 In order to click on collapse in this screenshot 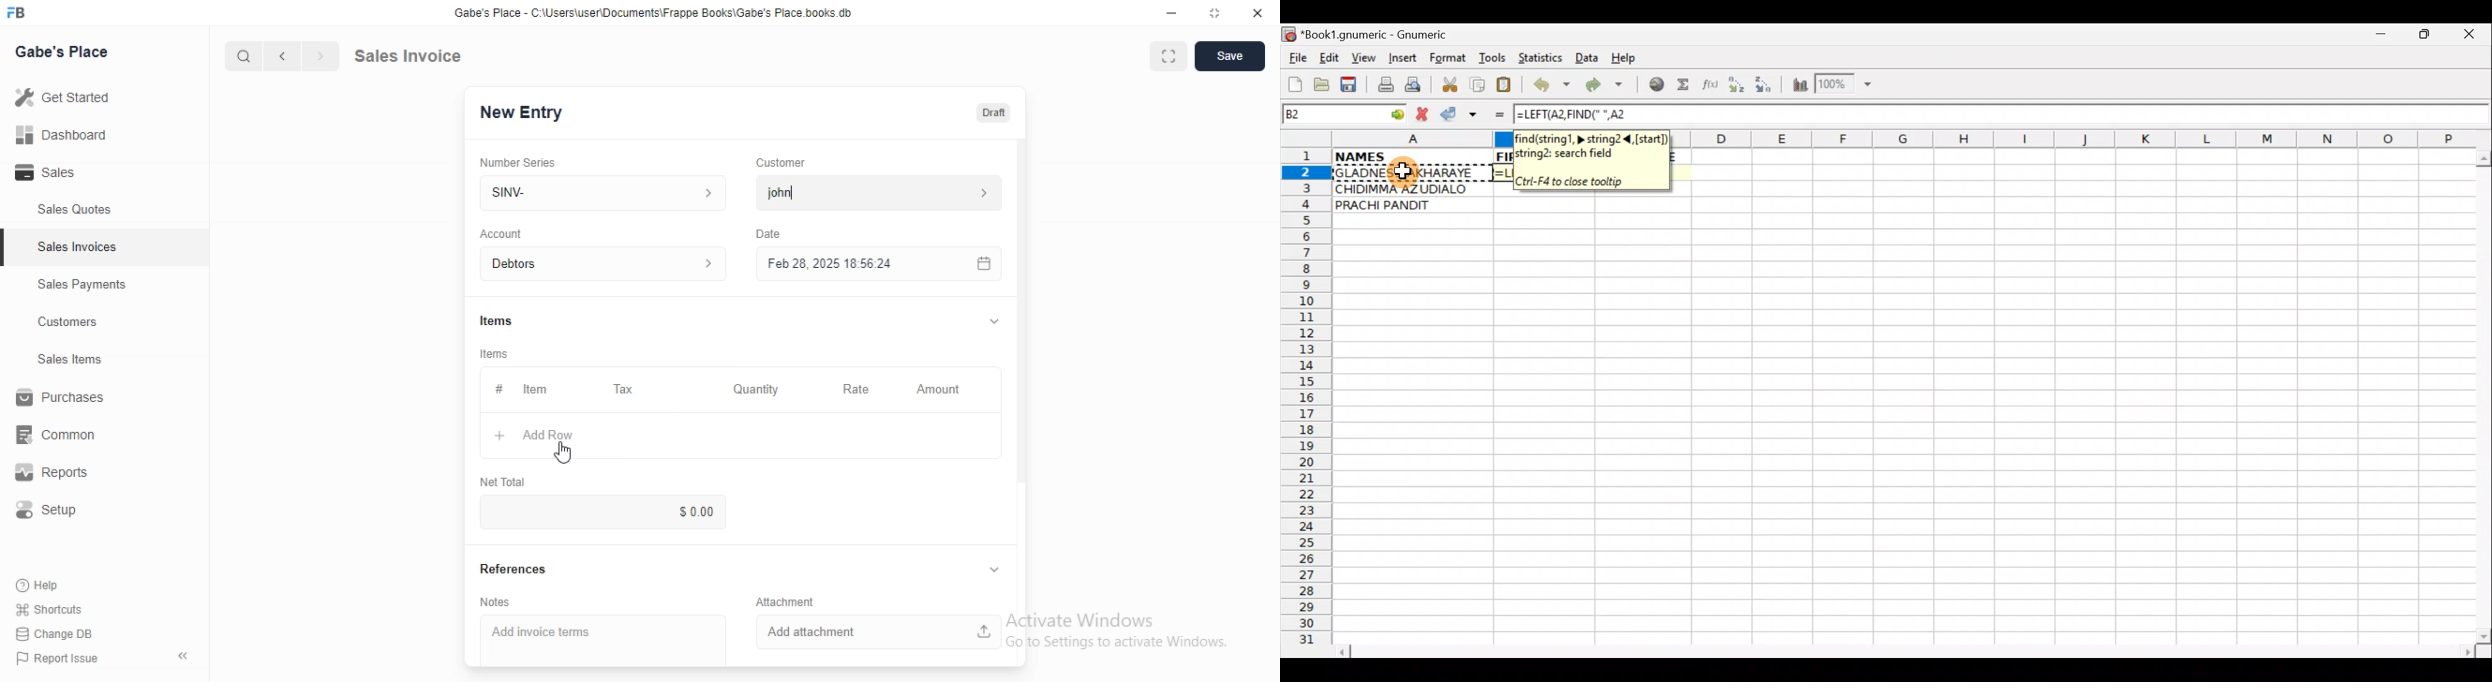, I will do `click(990, 570)`.